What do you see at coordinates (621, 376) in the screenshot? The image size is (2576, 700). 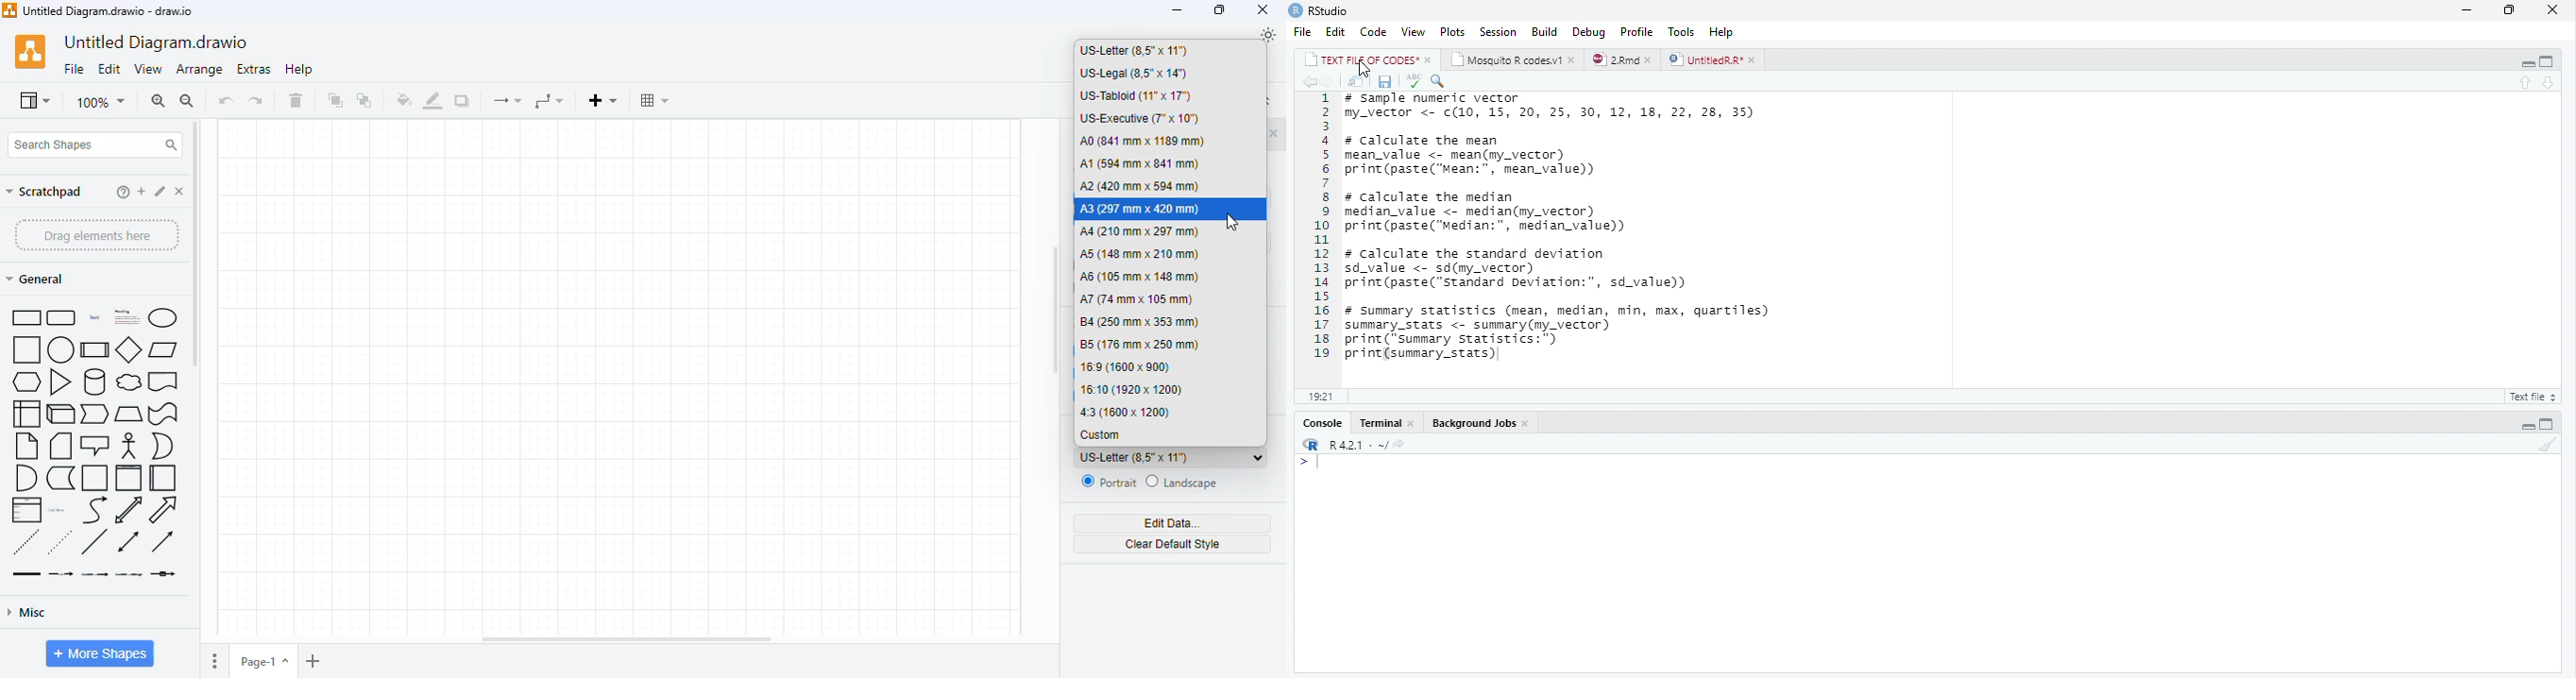 I see `page` at bounding box center [621, 376].